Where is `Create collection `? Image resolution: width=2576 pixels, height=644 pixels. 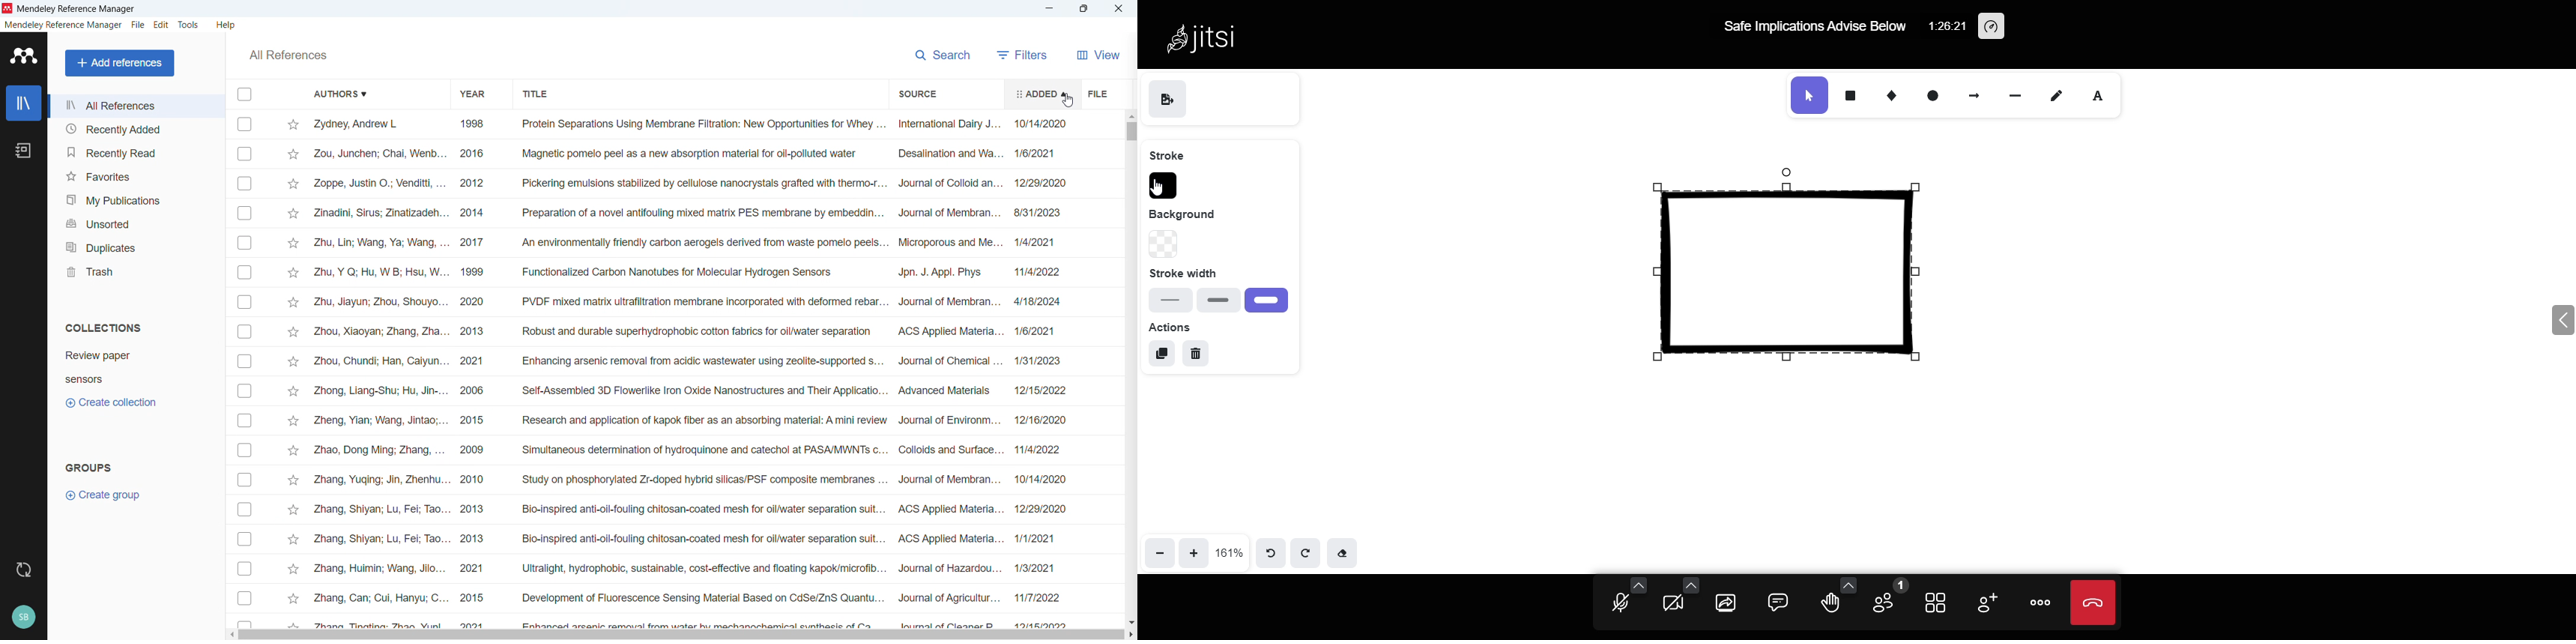
Create collection  is located at coordinates (112, 403).